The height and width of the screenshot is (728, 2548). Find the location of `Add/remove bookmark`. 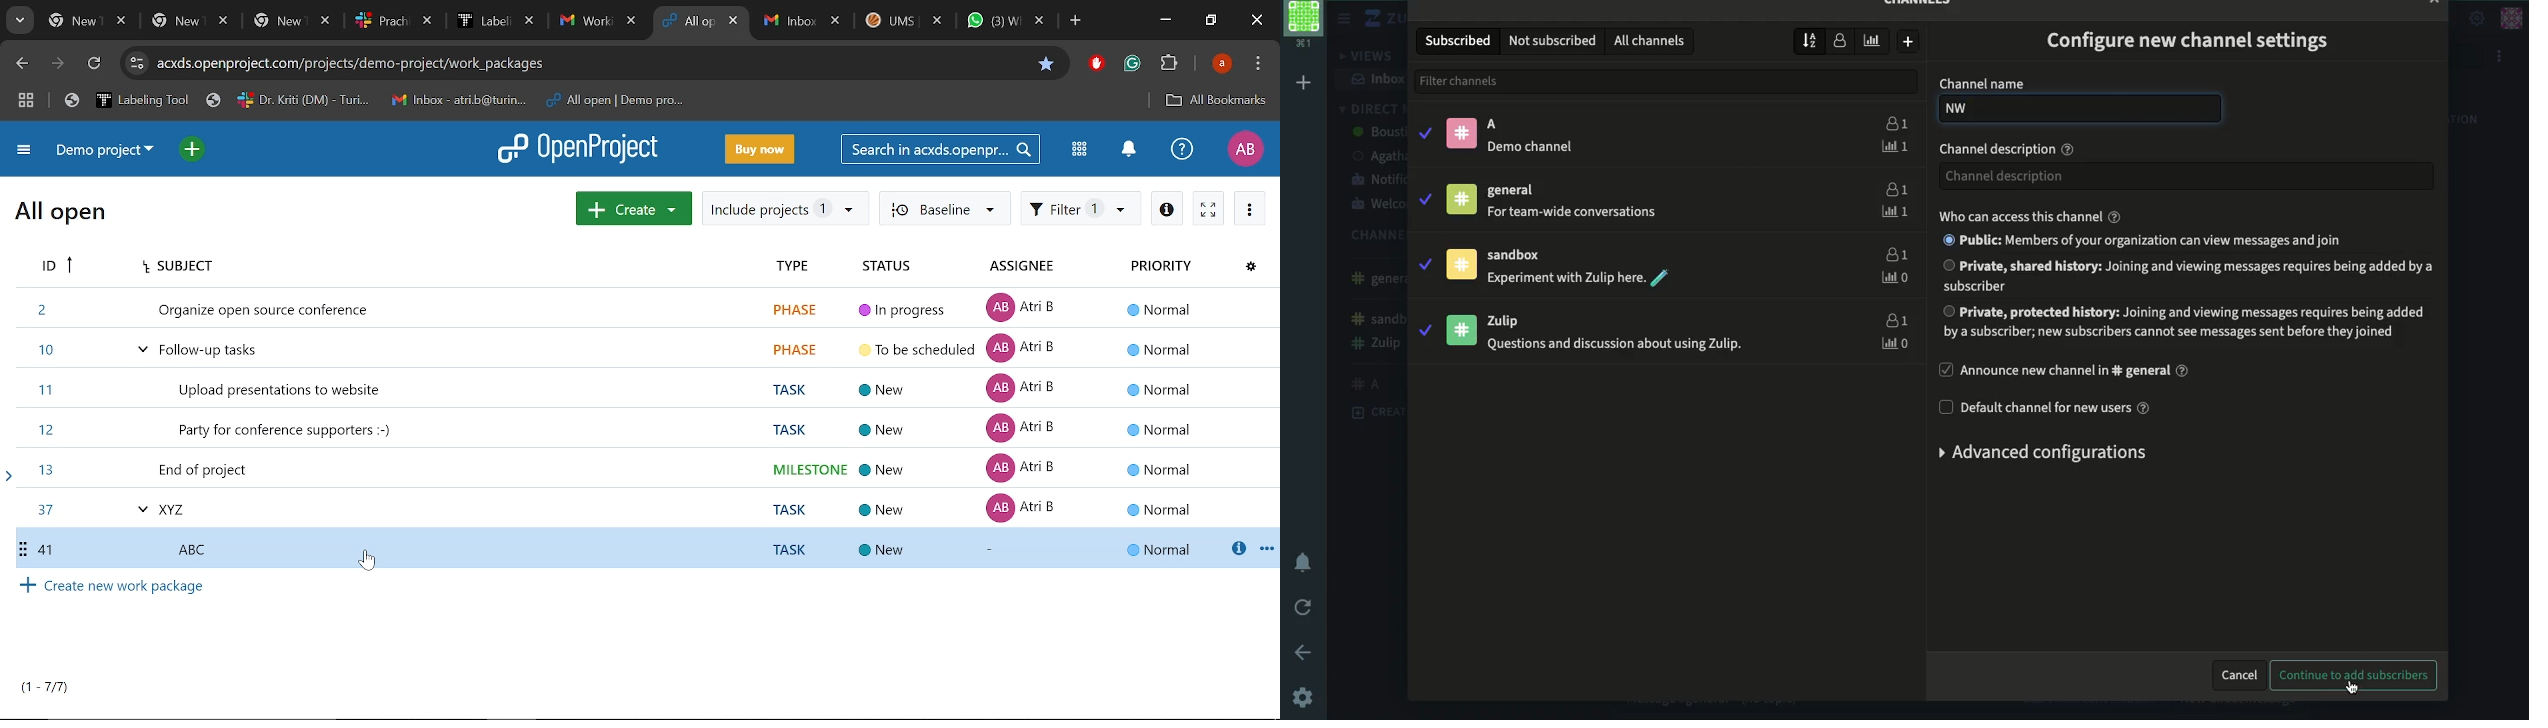

Add/remove bookmark is located at coordinates (1045, 64).